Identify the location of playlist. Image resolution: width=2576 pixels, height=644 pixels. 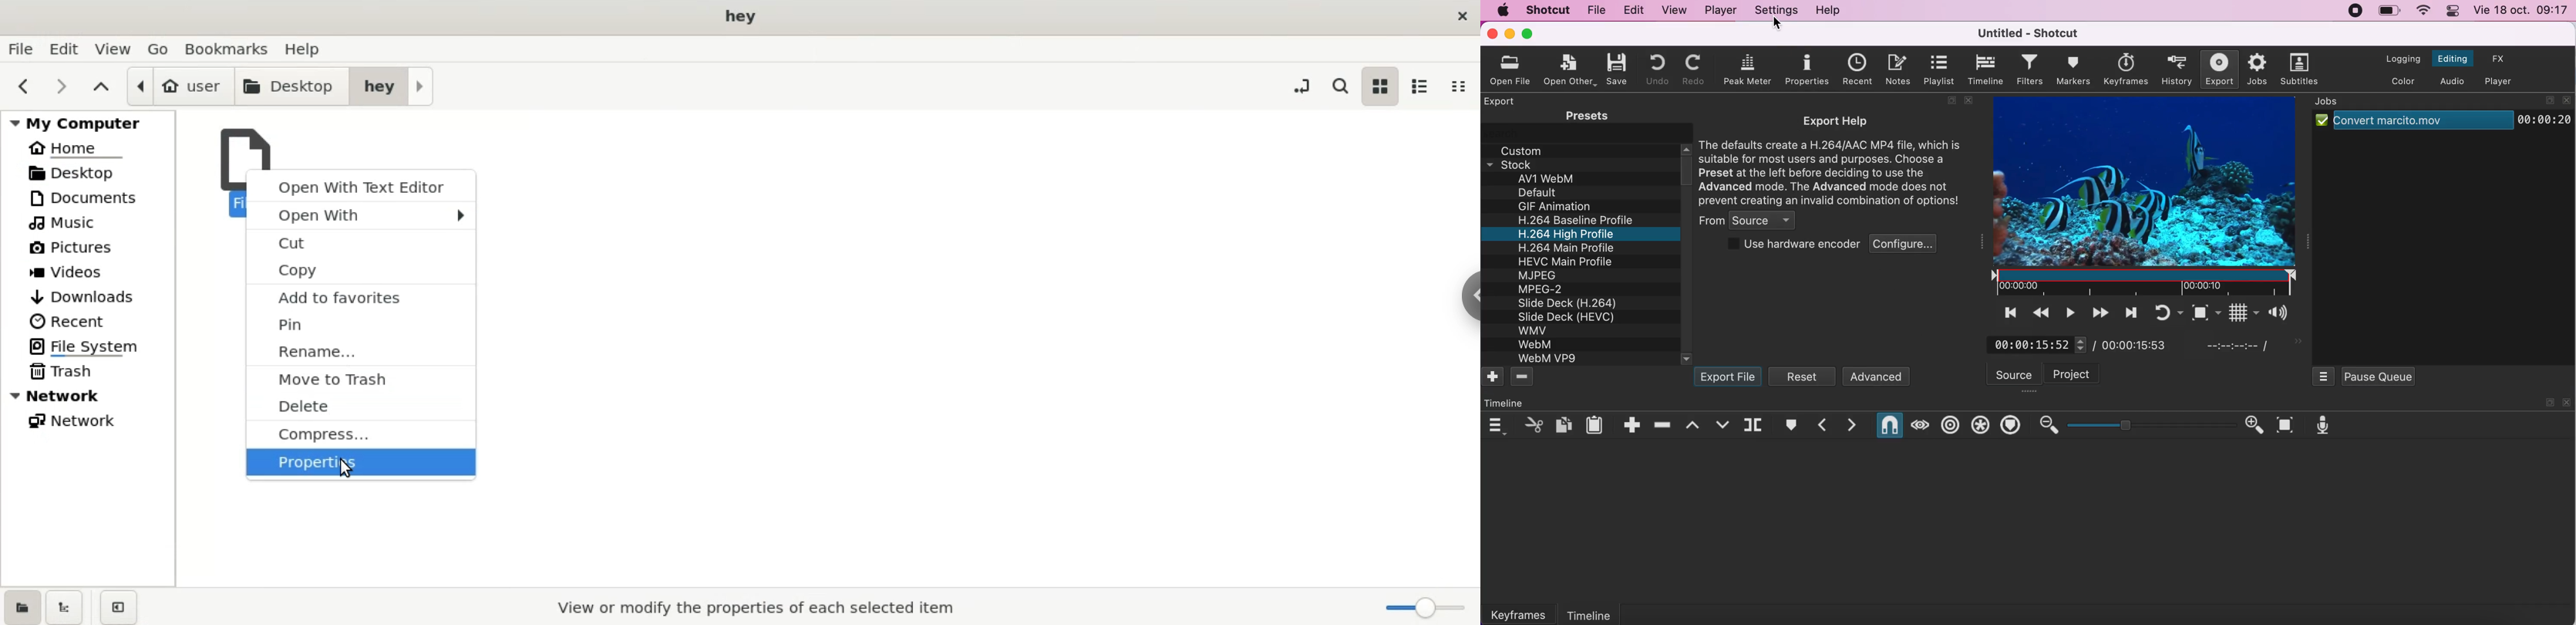
(1939, 69).